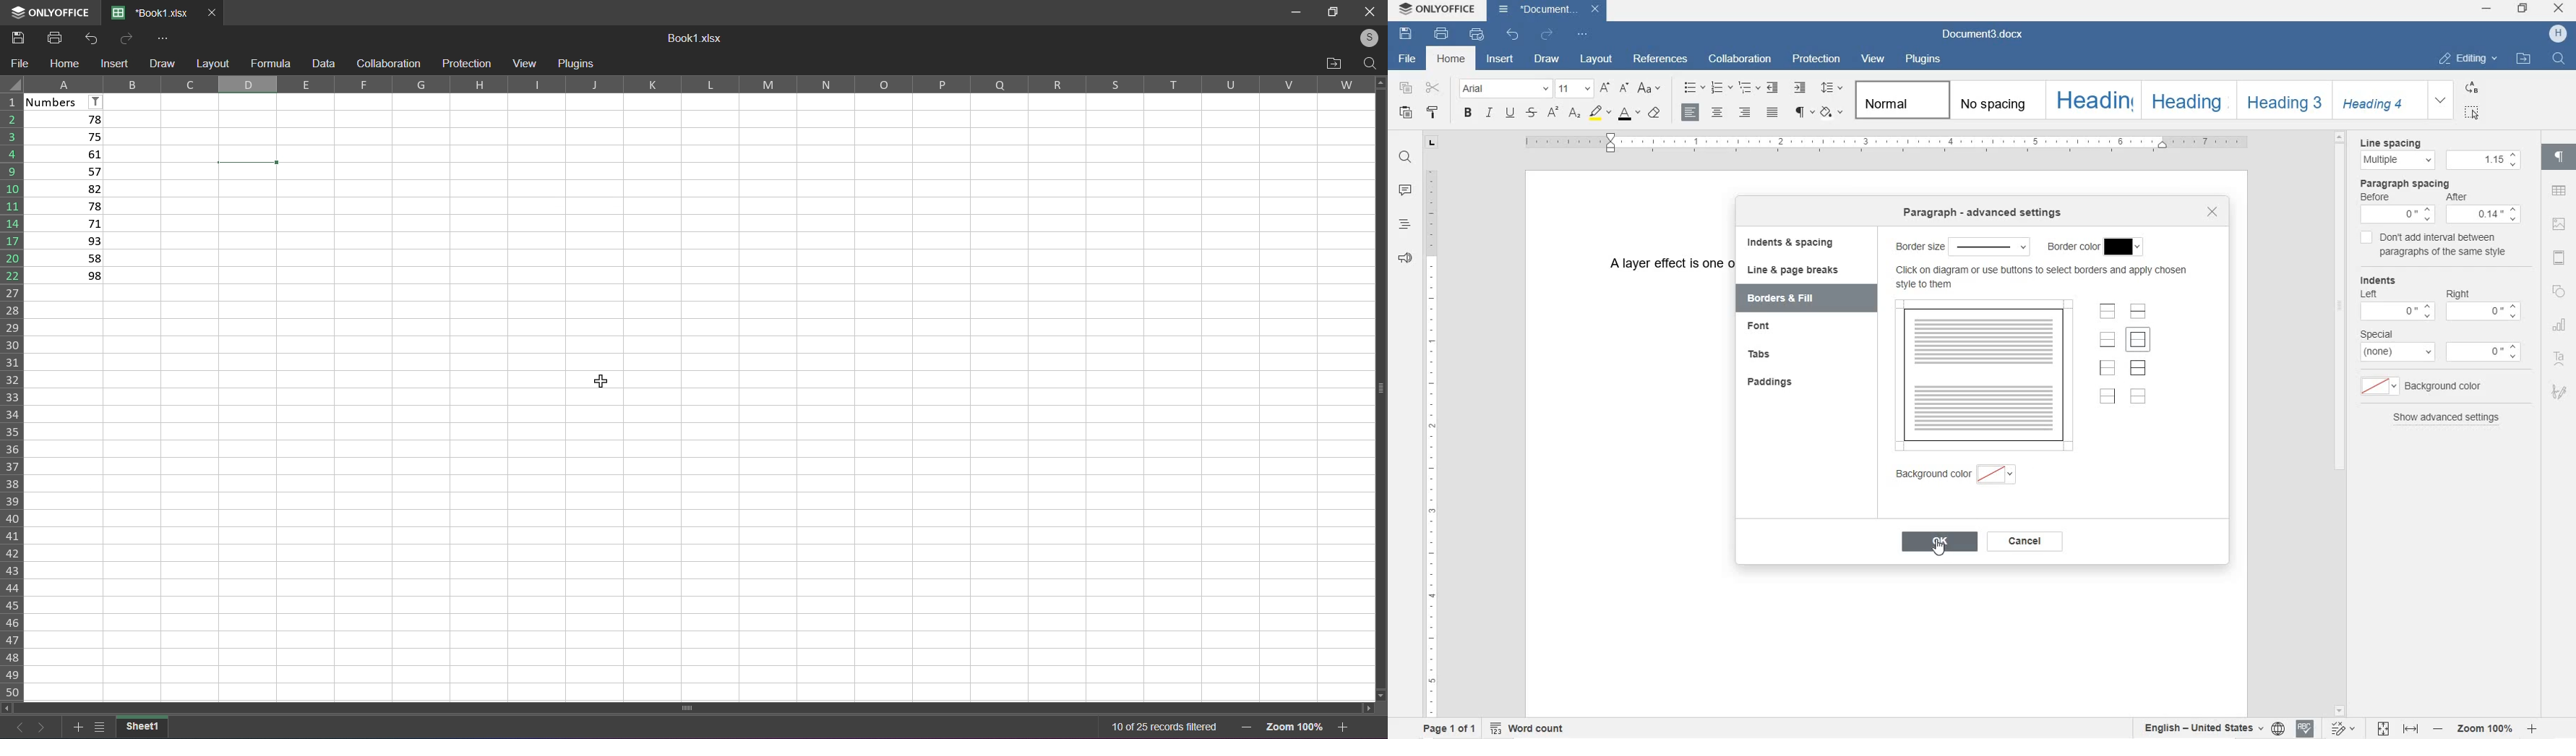 The height and width of the screenshot is (756, 2576). Describe the element at coordinates (1406, 34) in the screenshot. I see `SAVE` at that location.